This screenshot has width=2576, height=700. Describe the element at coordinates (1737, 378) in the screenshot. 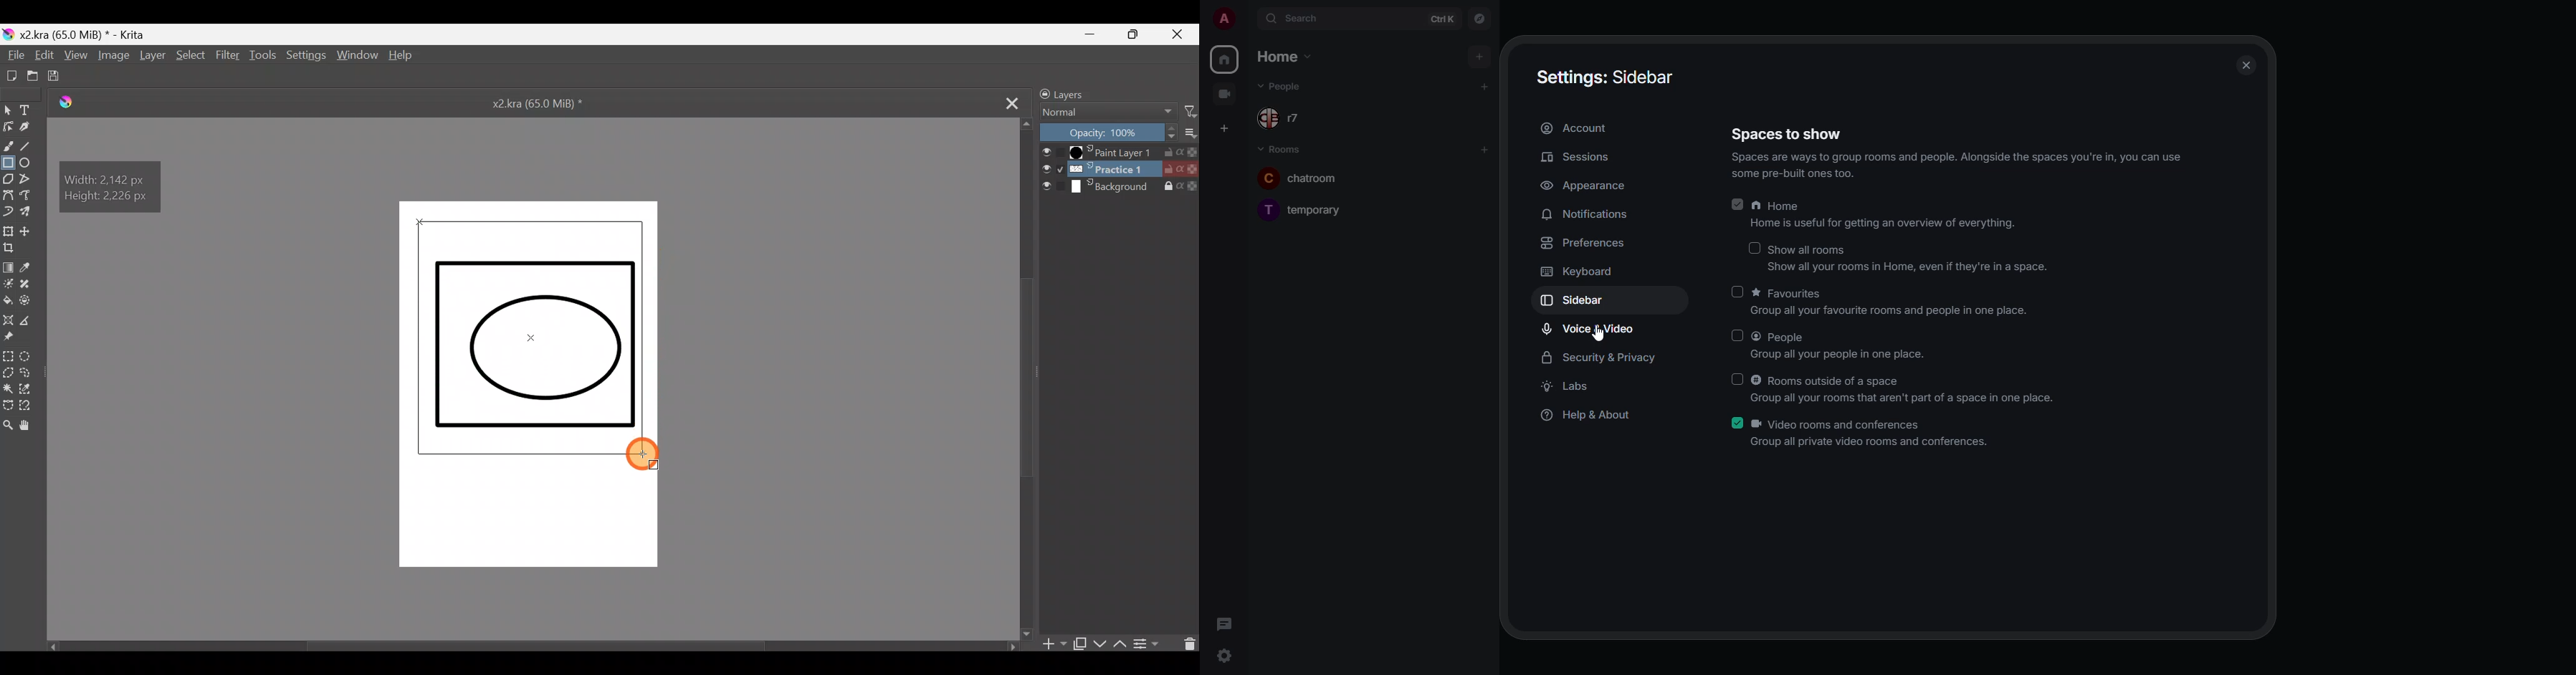

I see `click to enable` at that location.